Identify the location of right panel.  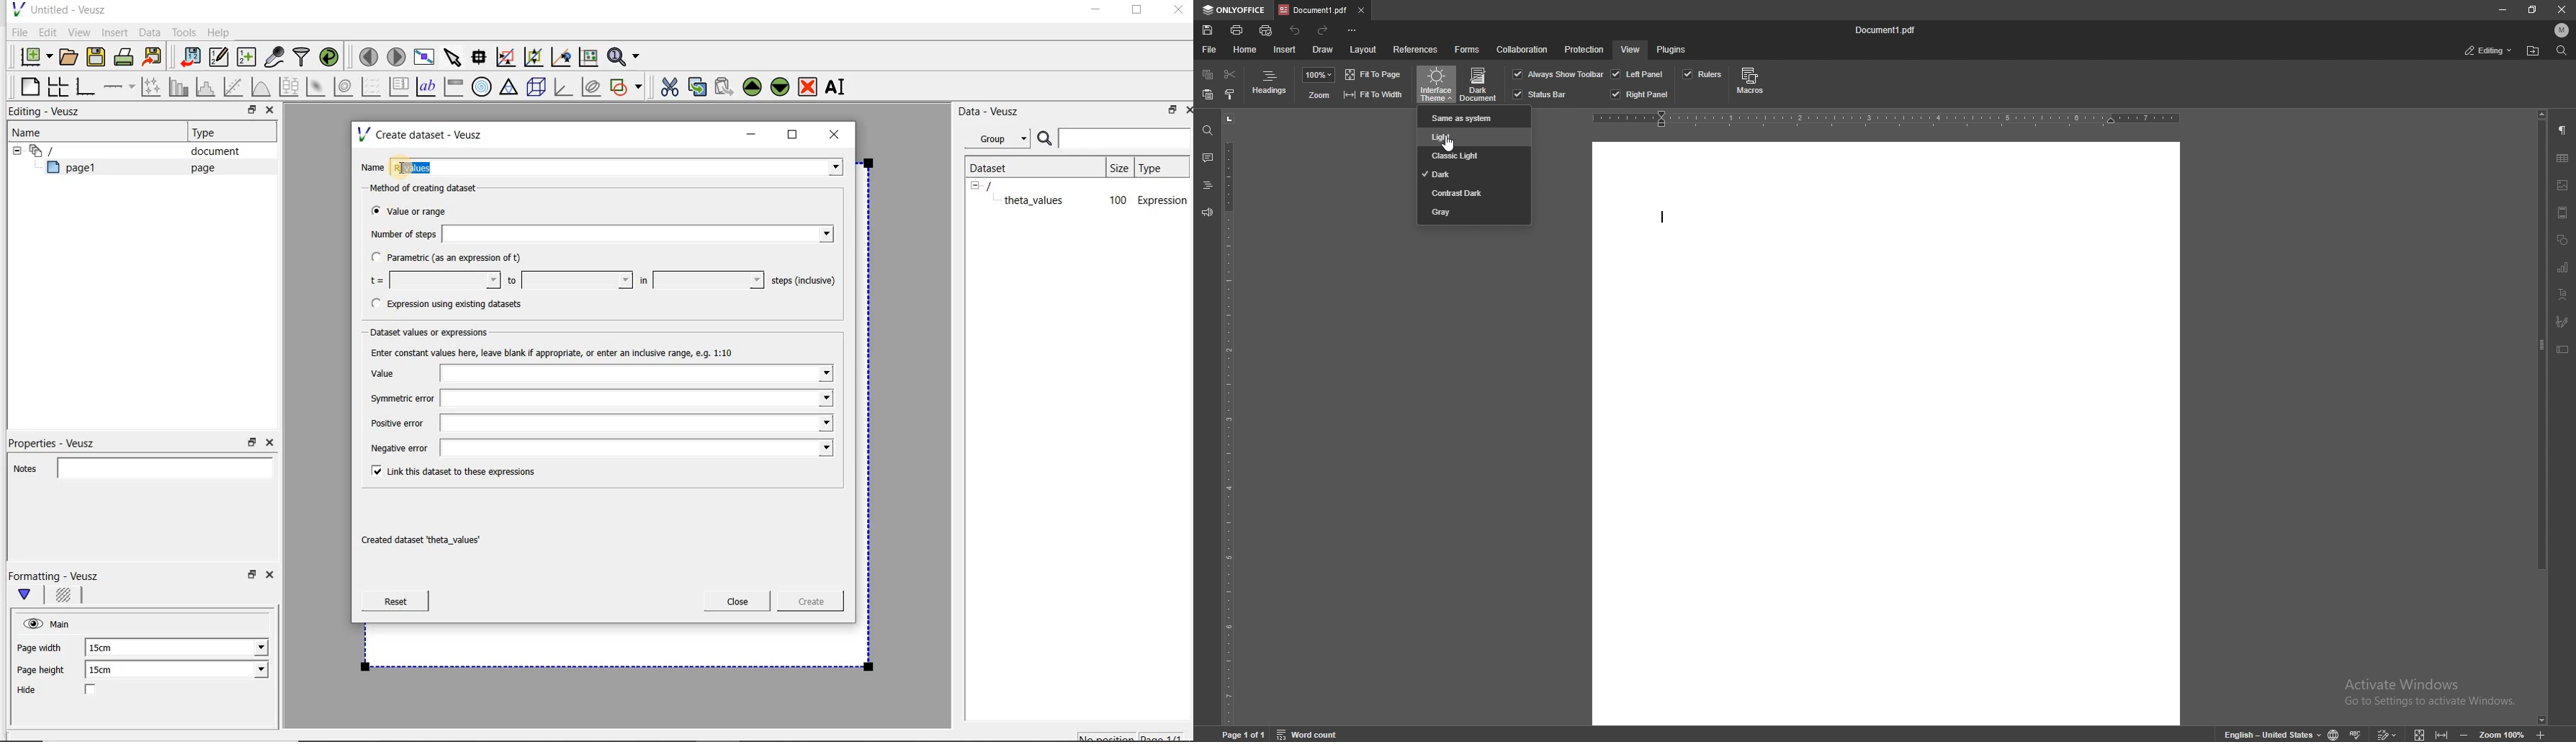
(1641, 94).